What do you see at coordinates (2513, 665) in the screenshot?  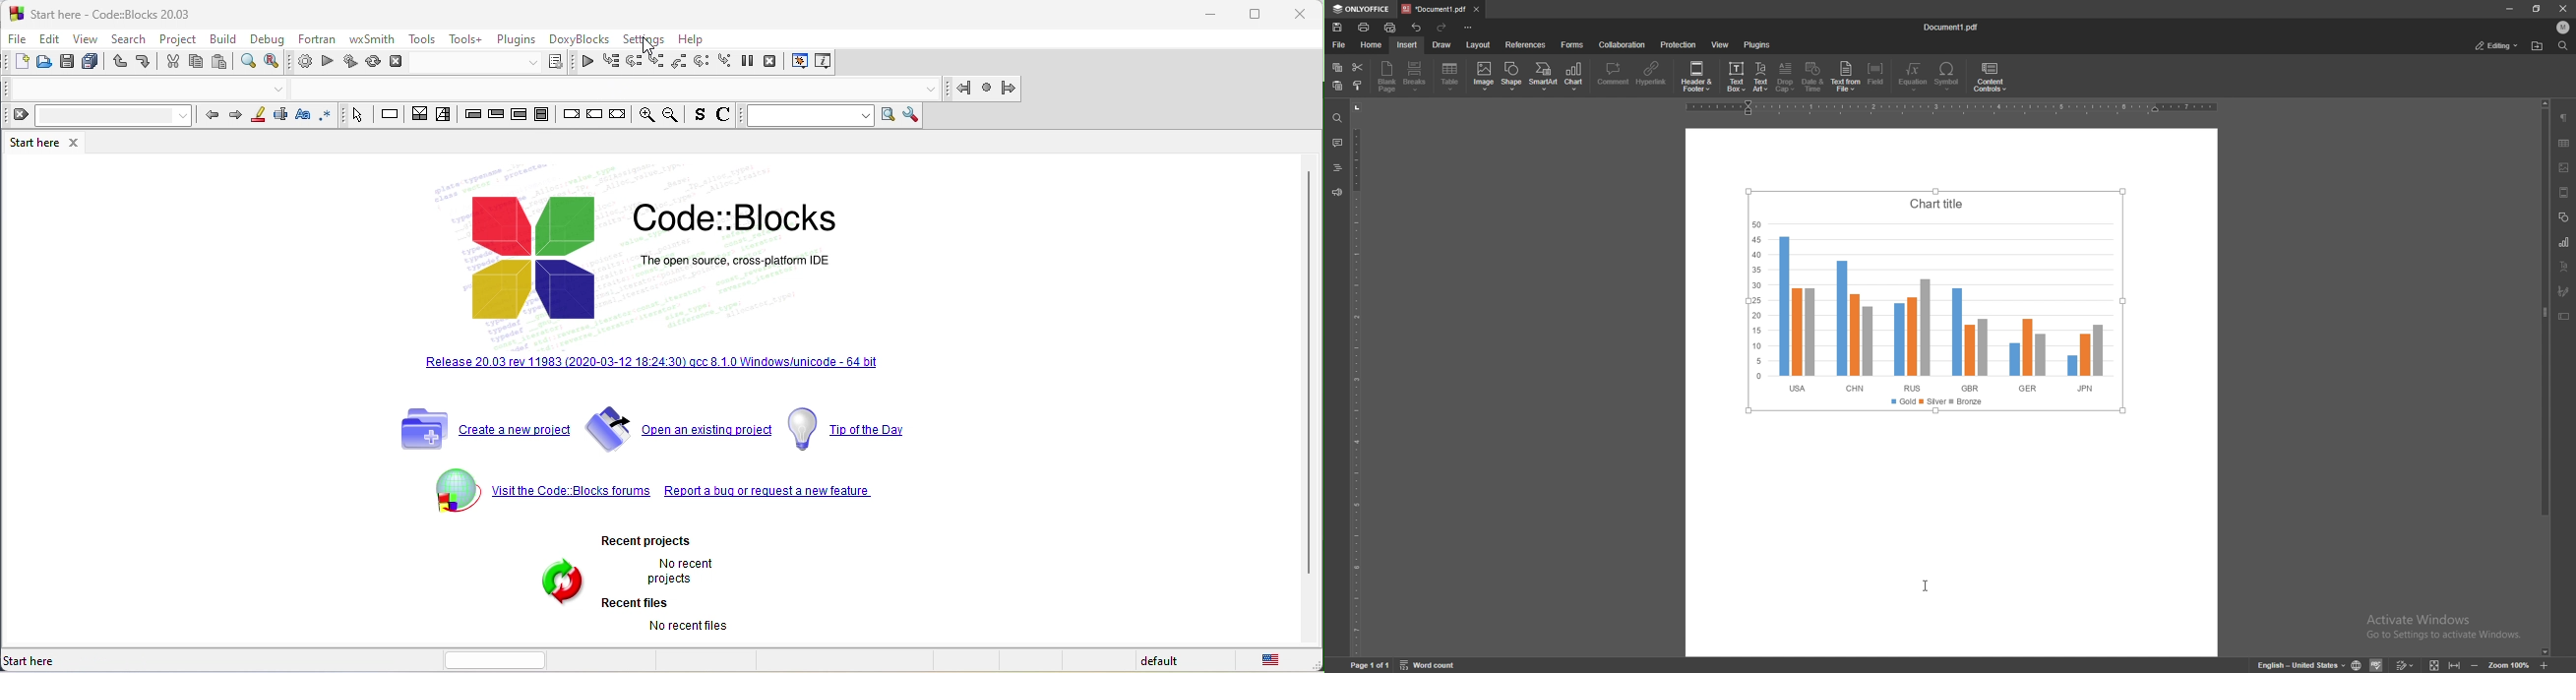 I see `Zoom 100%` at bounding box center [2513, 665].